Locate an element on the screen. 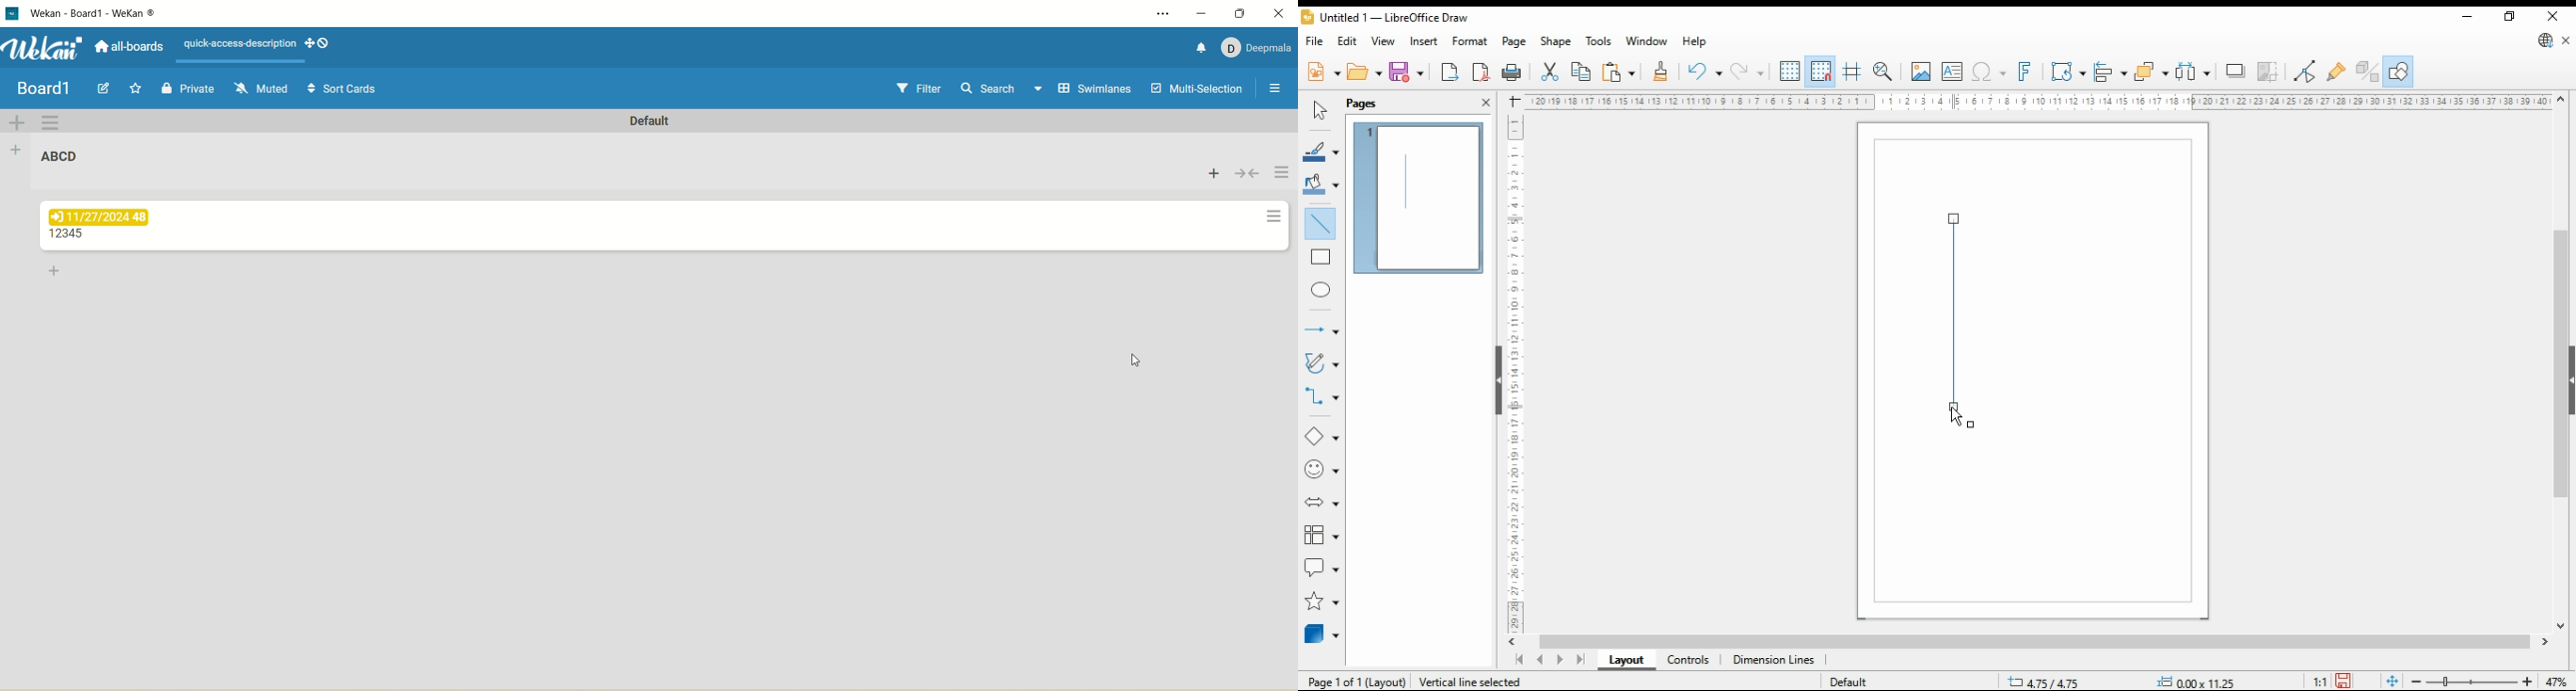 This screenshot has width=2576, height=700. move down is located at coordinates (2561, 628).